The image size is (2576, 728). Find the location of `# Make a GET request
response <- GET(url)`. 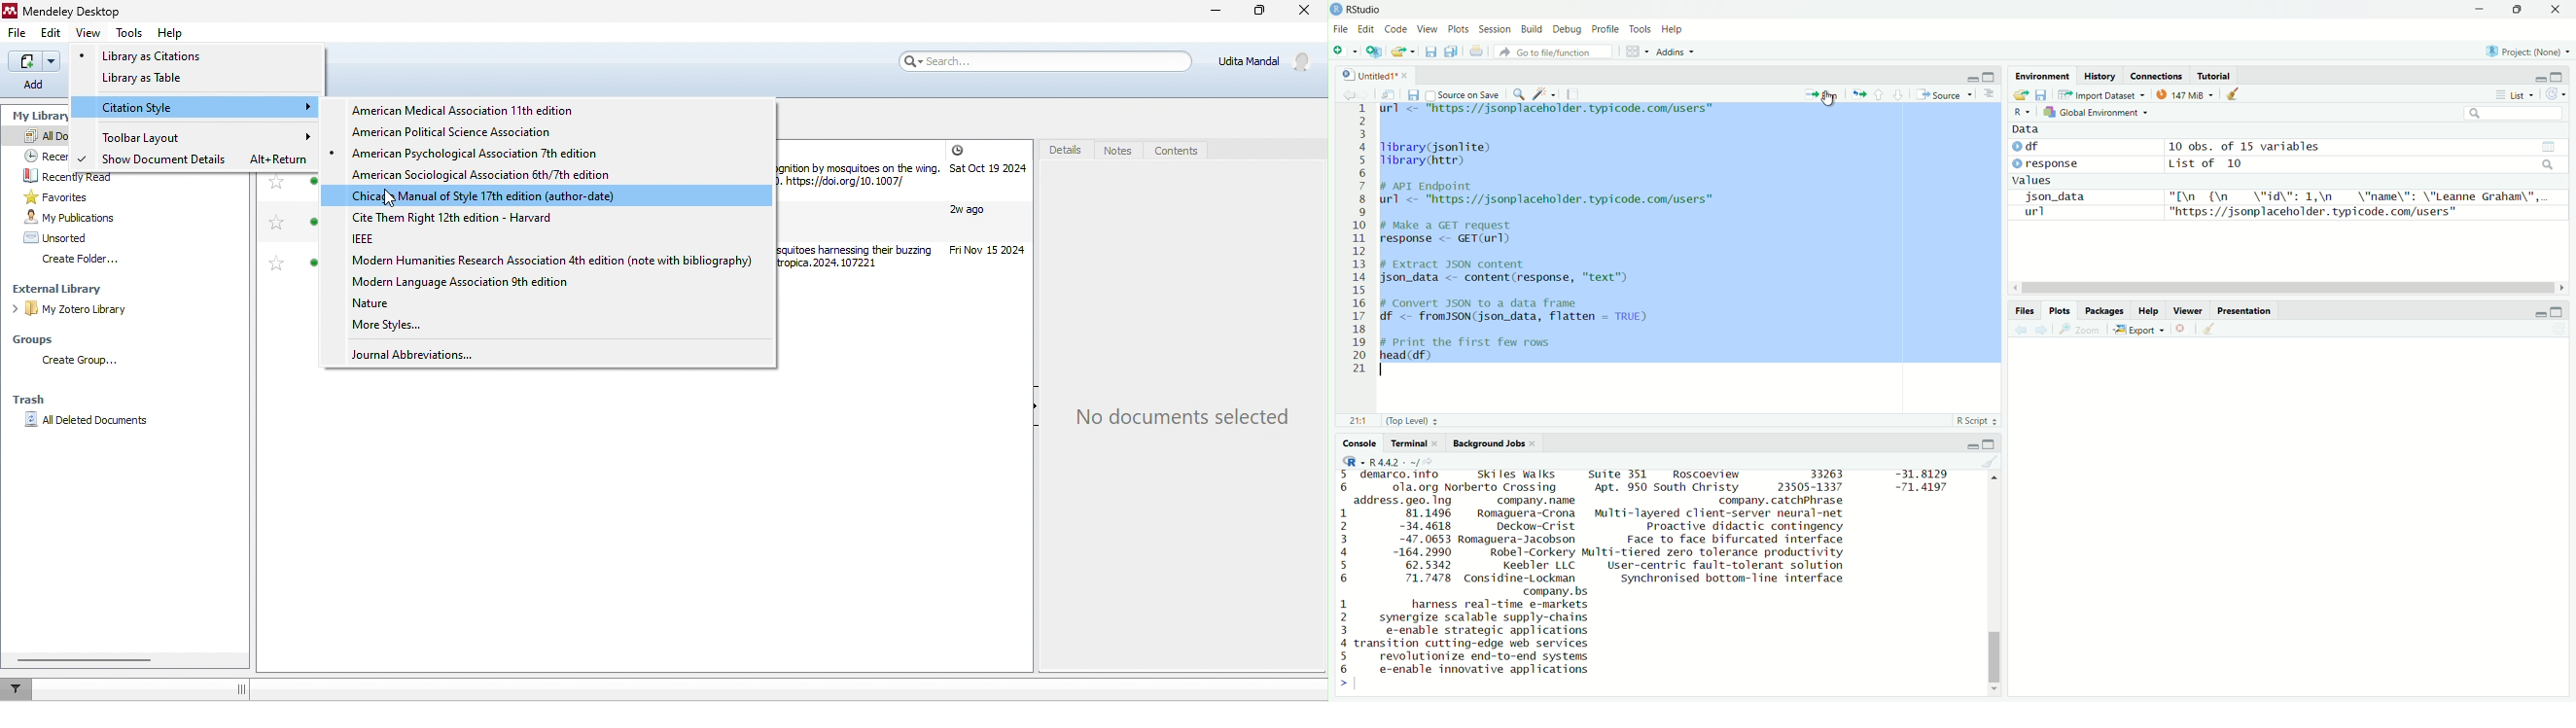

# Make a GET request
response <- GET(url) is located at coordinates (1454, 234).